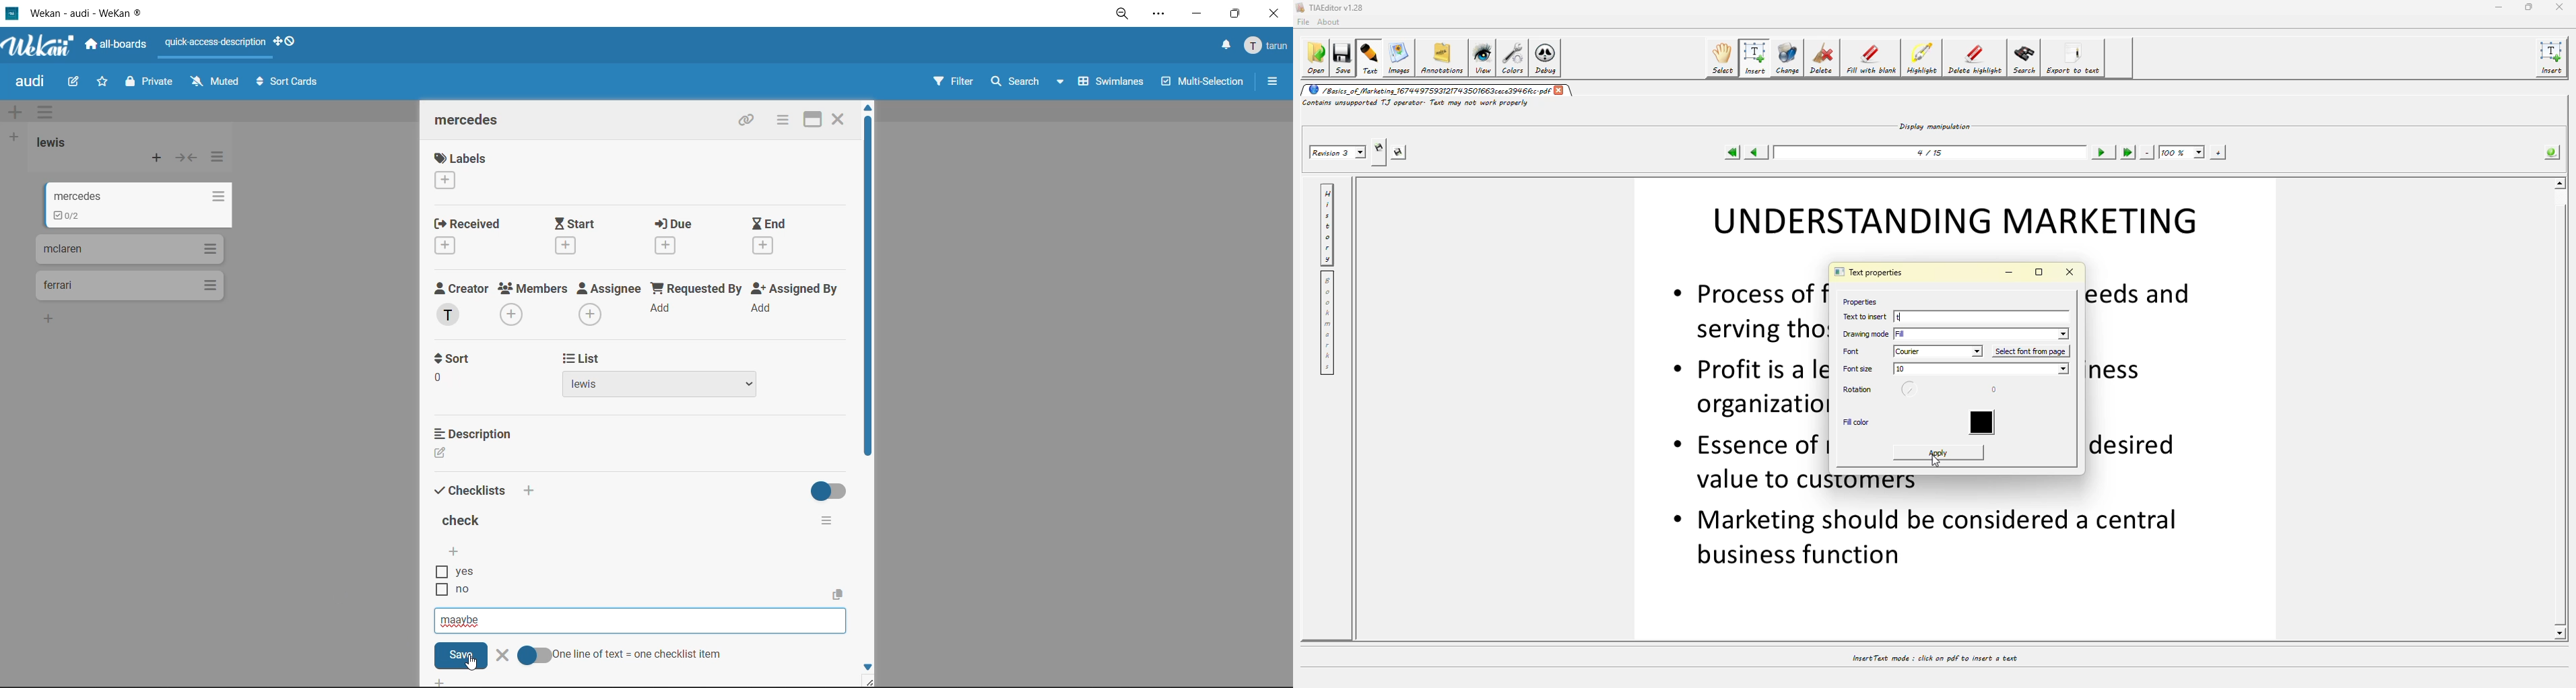 This screenshot has height=700, width=2576. What do you see at coordinates (438, 590) in the screenshot?
I see `Checkbox` at bounding box center [438, 590].